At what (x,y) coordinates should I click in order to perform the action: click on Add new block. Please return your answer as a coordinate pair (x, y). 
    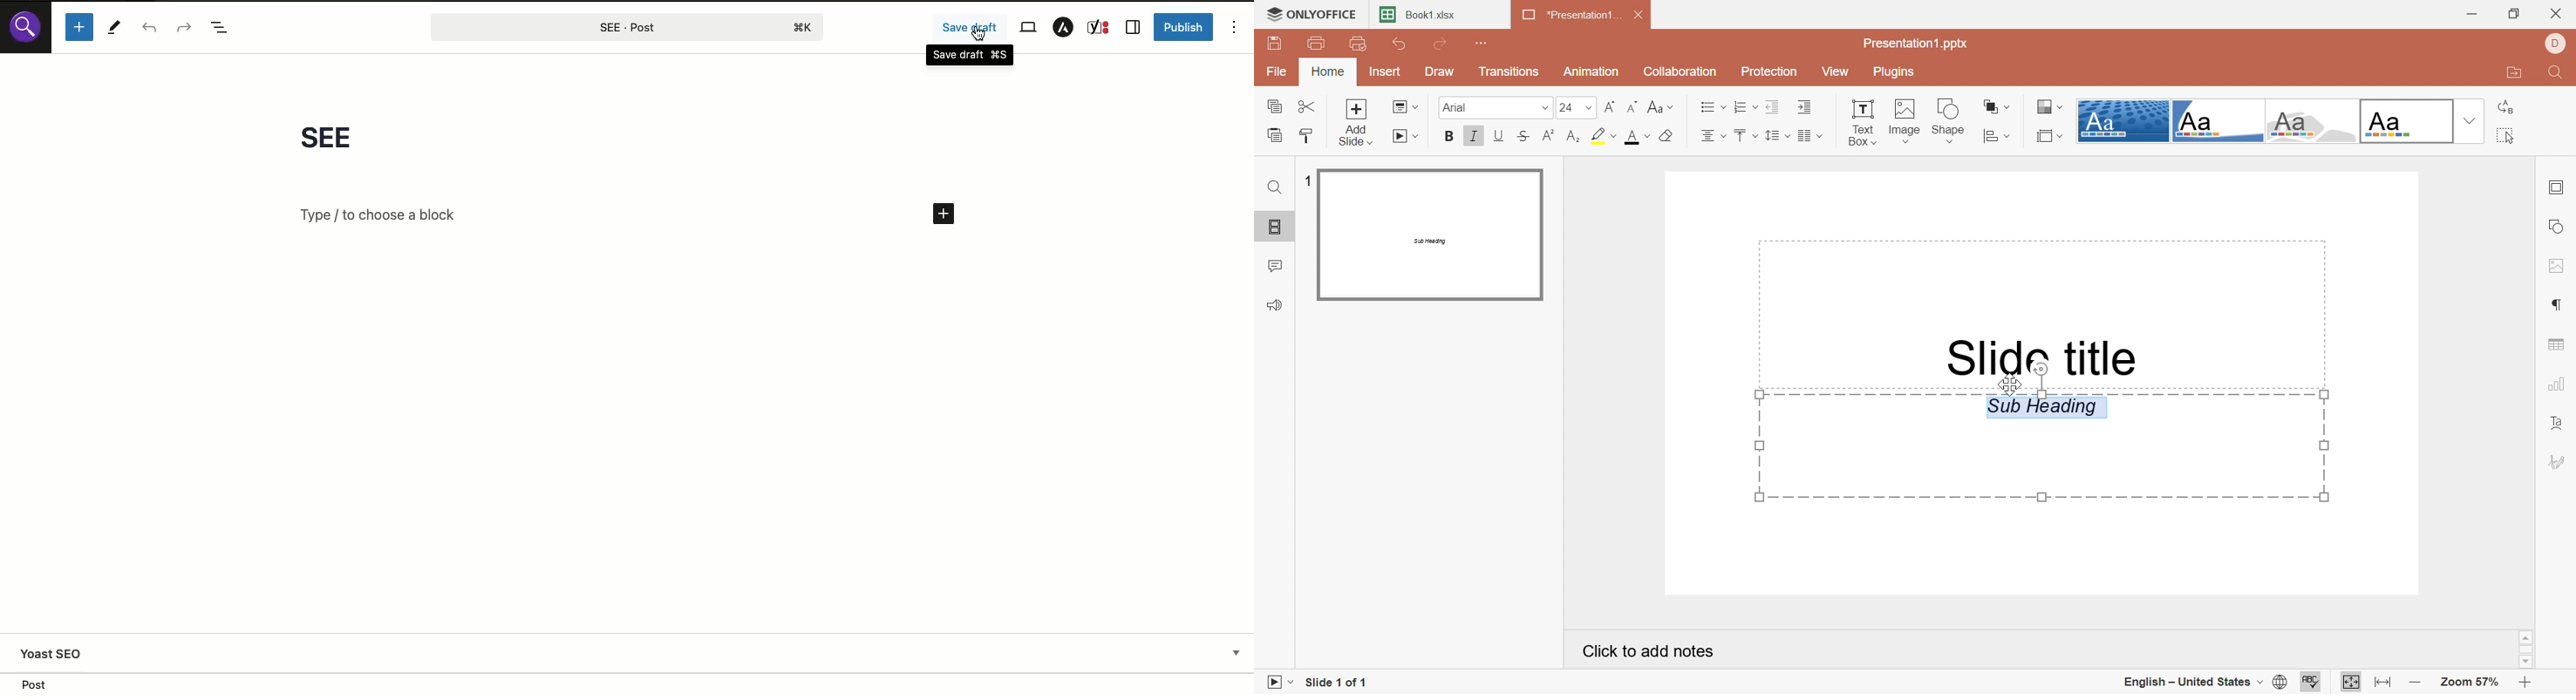
    Looking at the image, I should click on (80, 28).